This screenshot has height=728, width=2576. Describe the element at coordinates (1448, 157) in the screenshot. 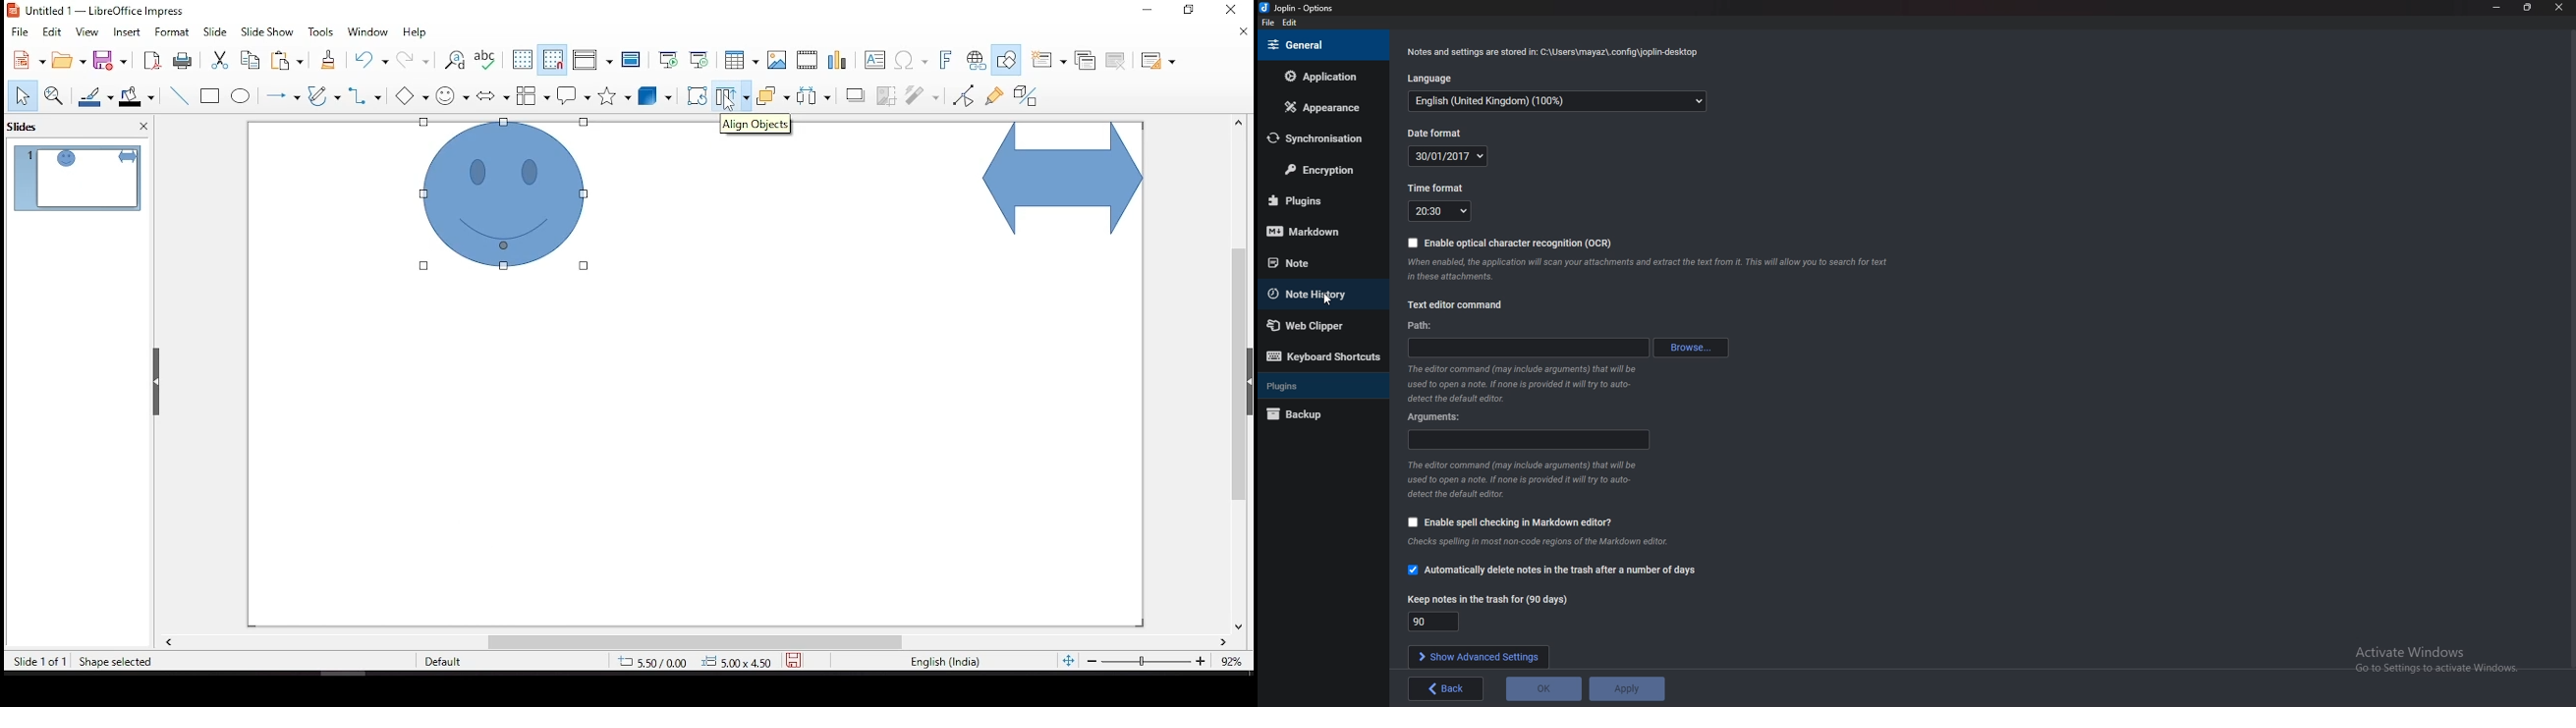

I see `30/01/2017` at that location.